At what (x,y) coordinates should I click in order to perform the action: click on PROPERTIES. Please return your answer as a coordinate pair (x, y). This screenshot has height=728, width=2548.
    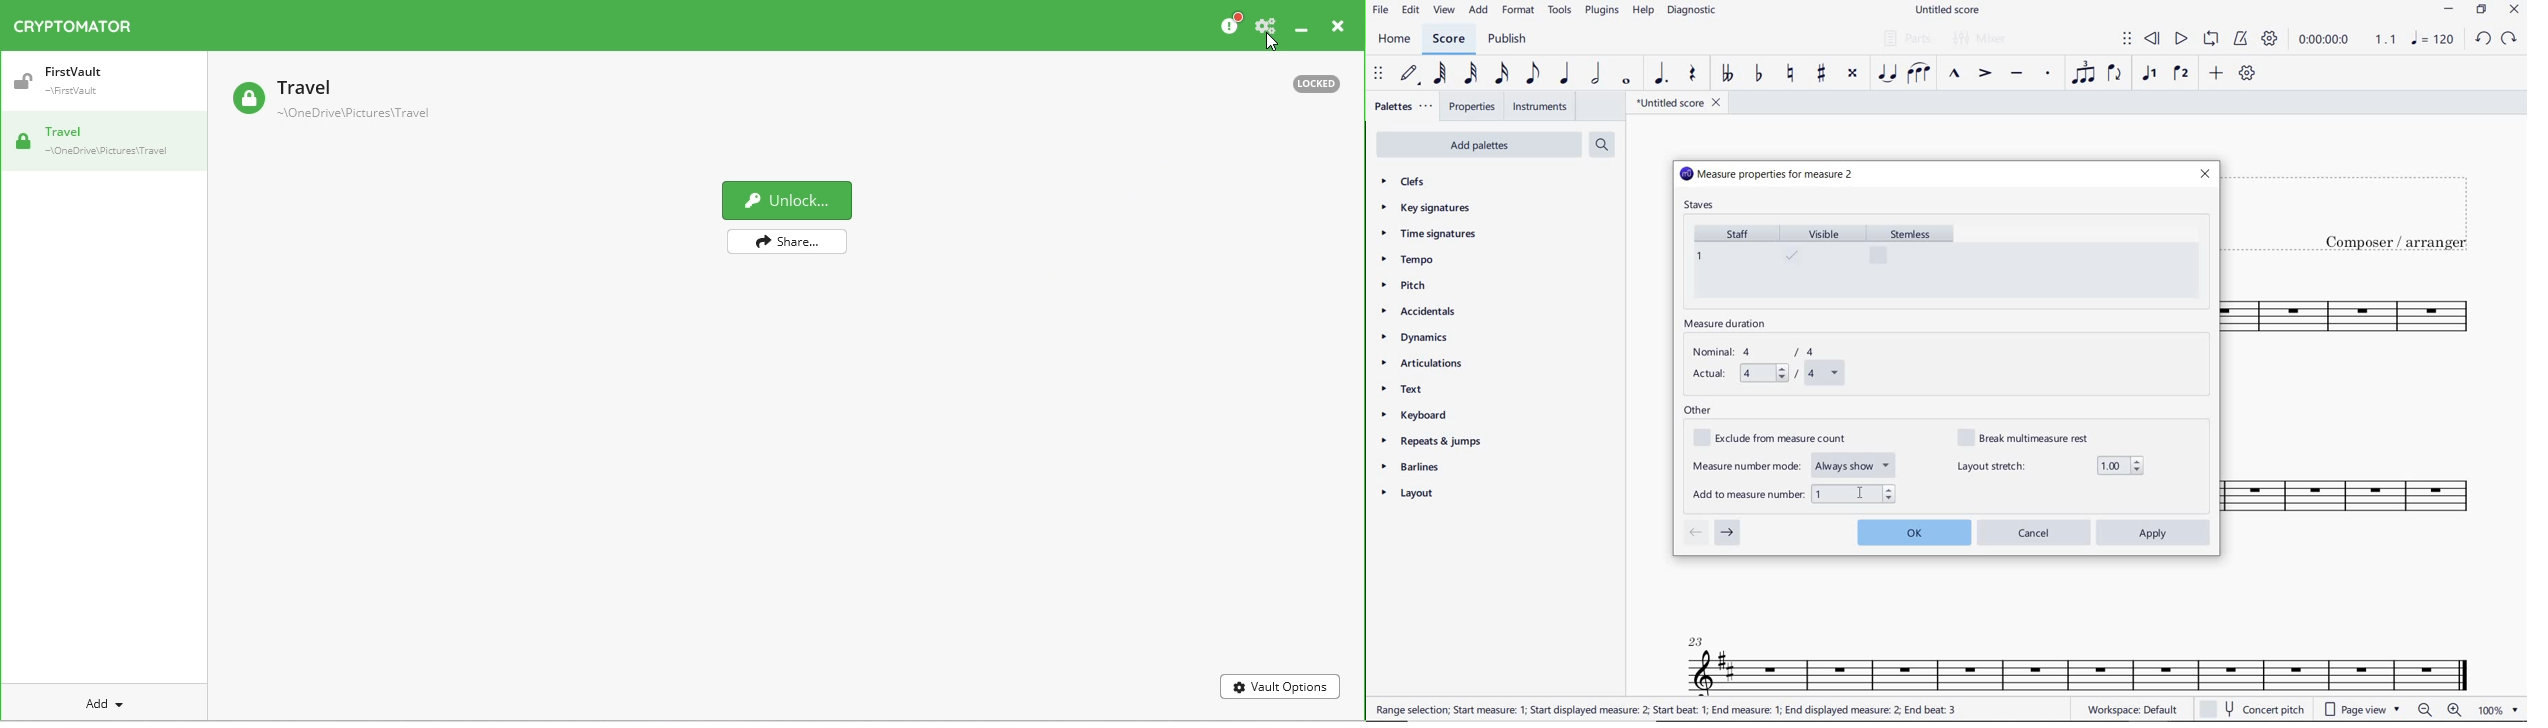
    Looking at the image, I should click on (1471, 109).